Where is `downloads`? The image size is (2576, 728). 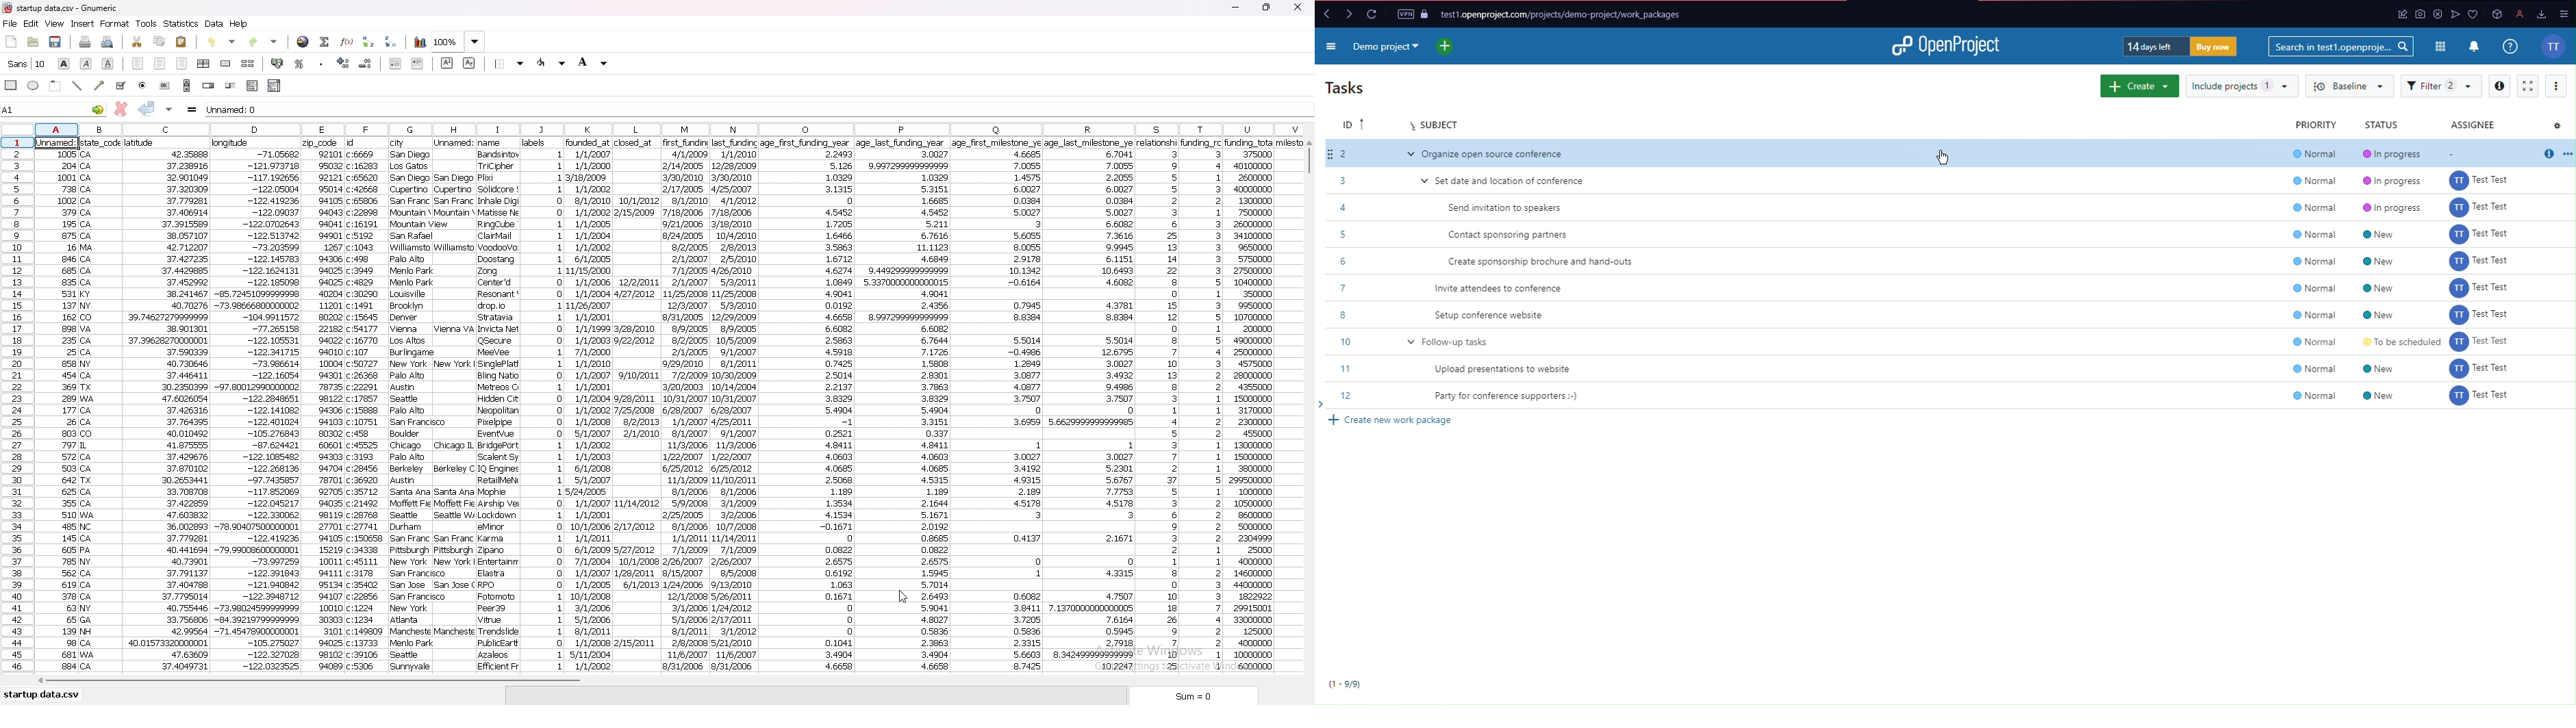 downloads is located at coordinates (2539, 13).